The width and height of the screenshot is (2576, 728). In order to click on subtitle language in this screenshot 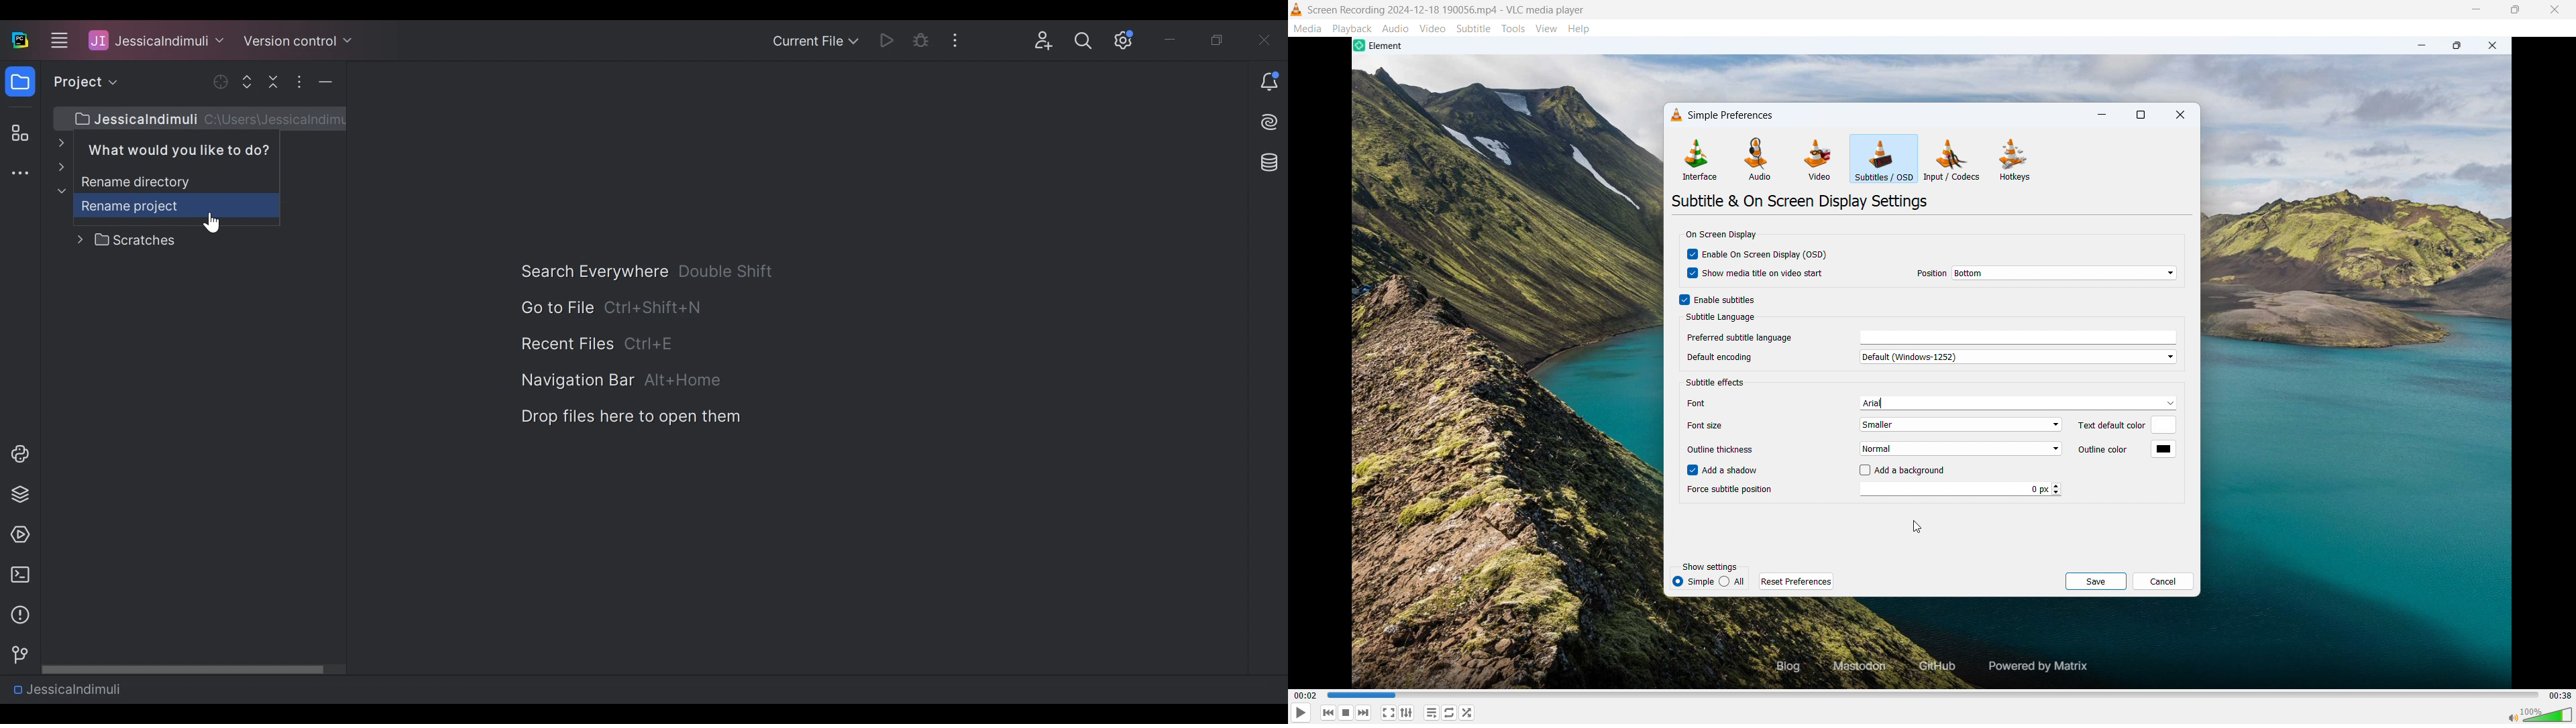, I will do `click(1721, 318)`.